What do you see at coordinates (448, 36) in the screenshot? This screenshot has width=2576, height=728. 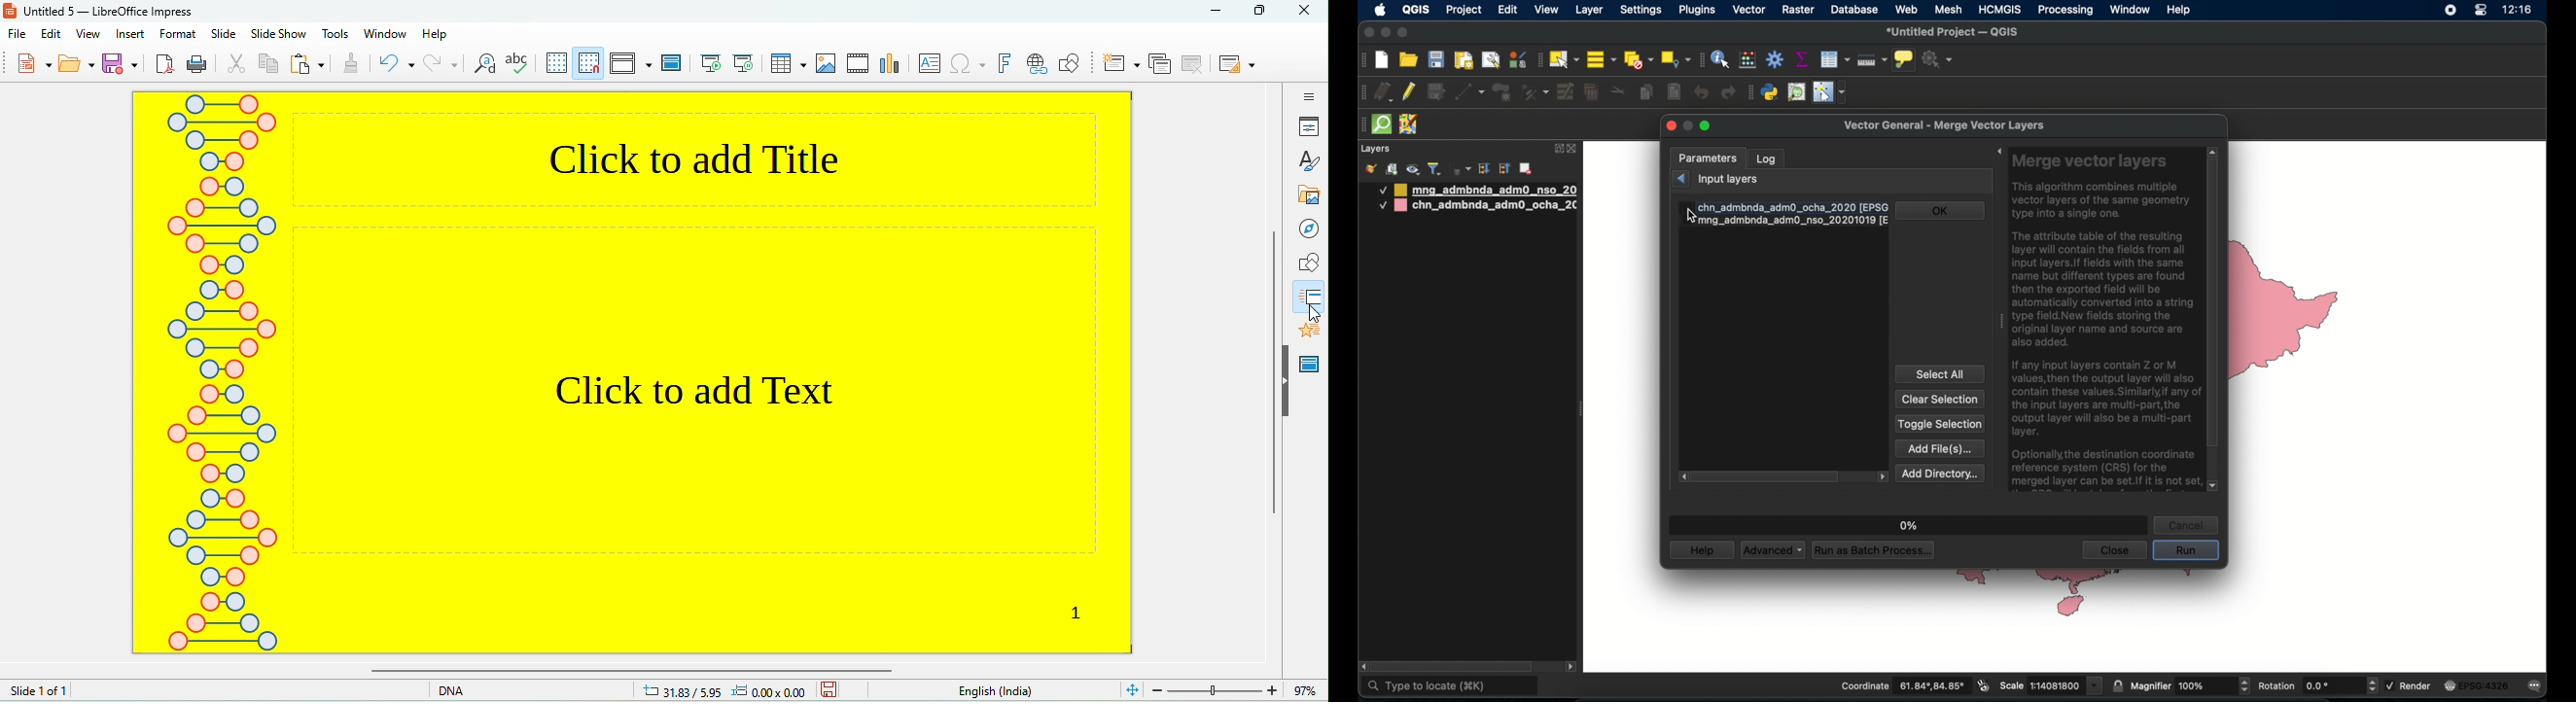 I see `help` at bounding box center [448, 36].